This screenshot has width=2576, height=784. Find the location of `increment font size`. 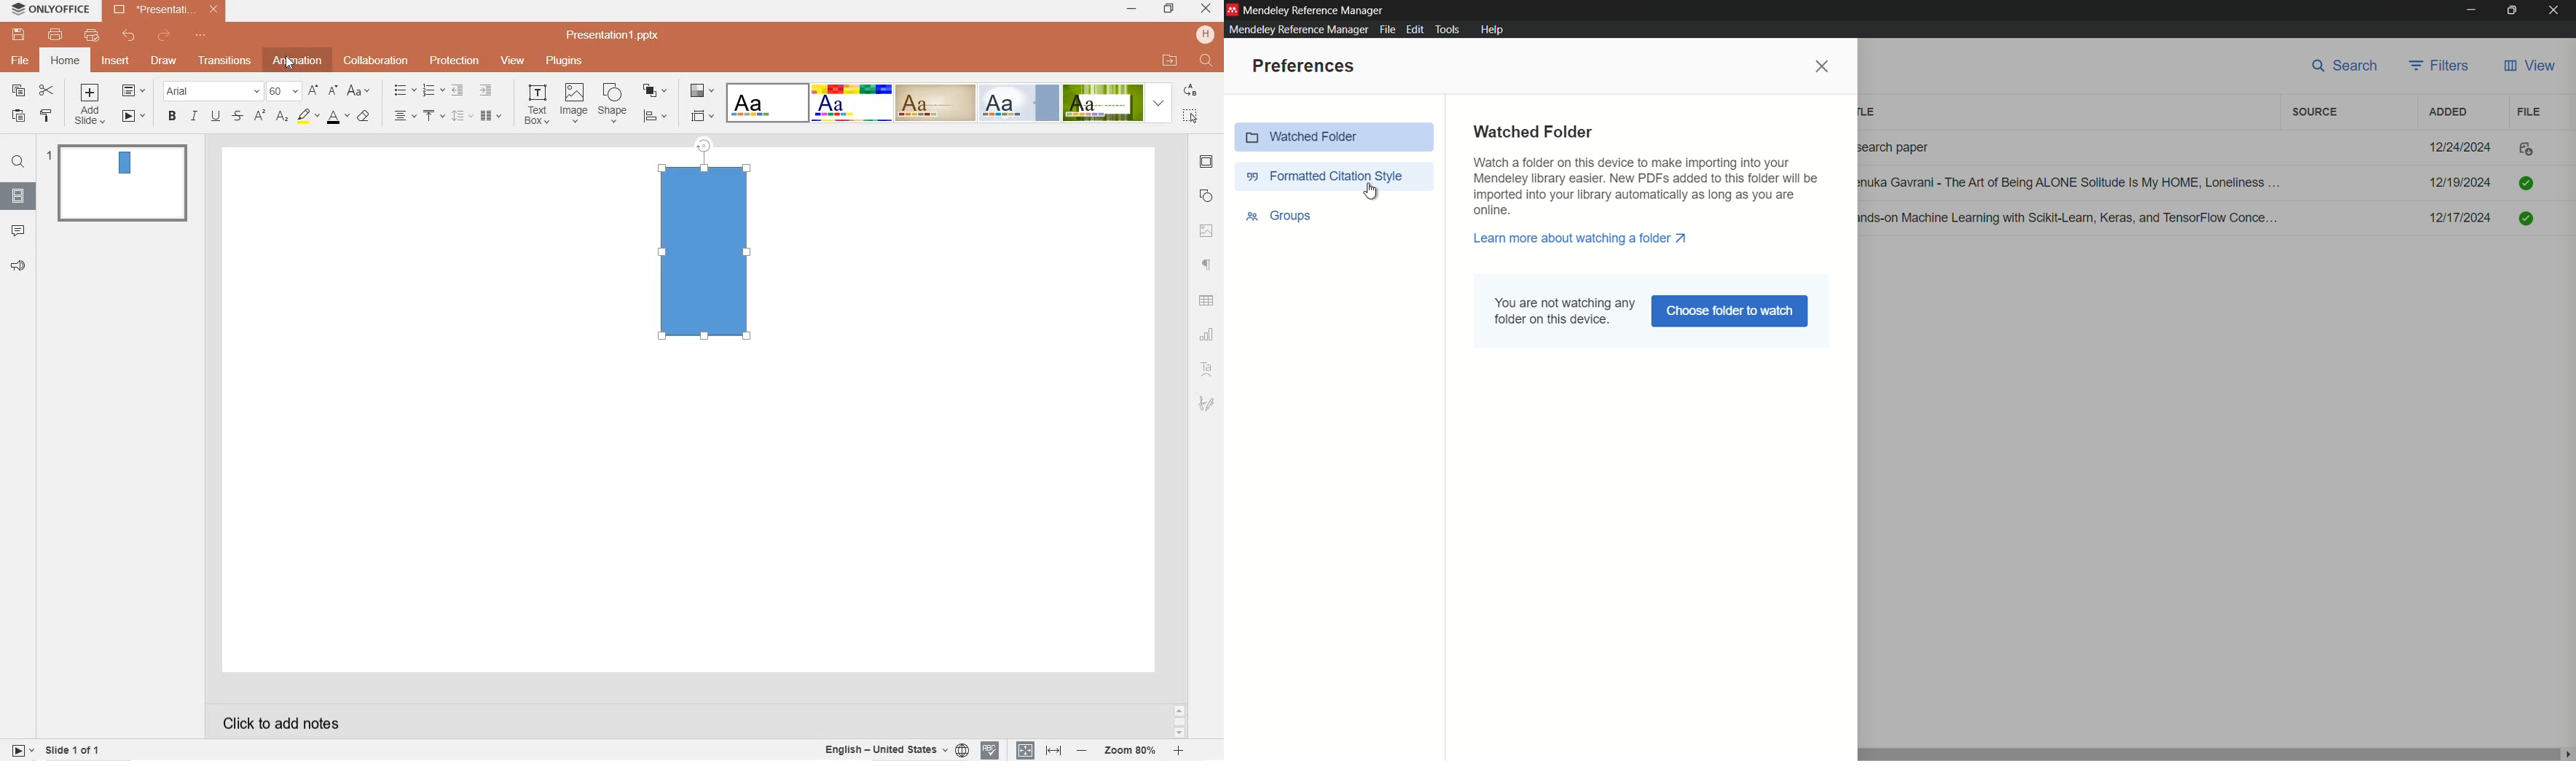

increment font size is located at coordinates (314, 90).